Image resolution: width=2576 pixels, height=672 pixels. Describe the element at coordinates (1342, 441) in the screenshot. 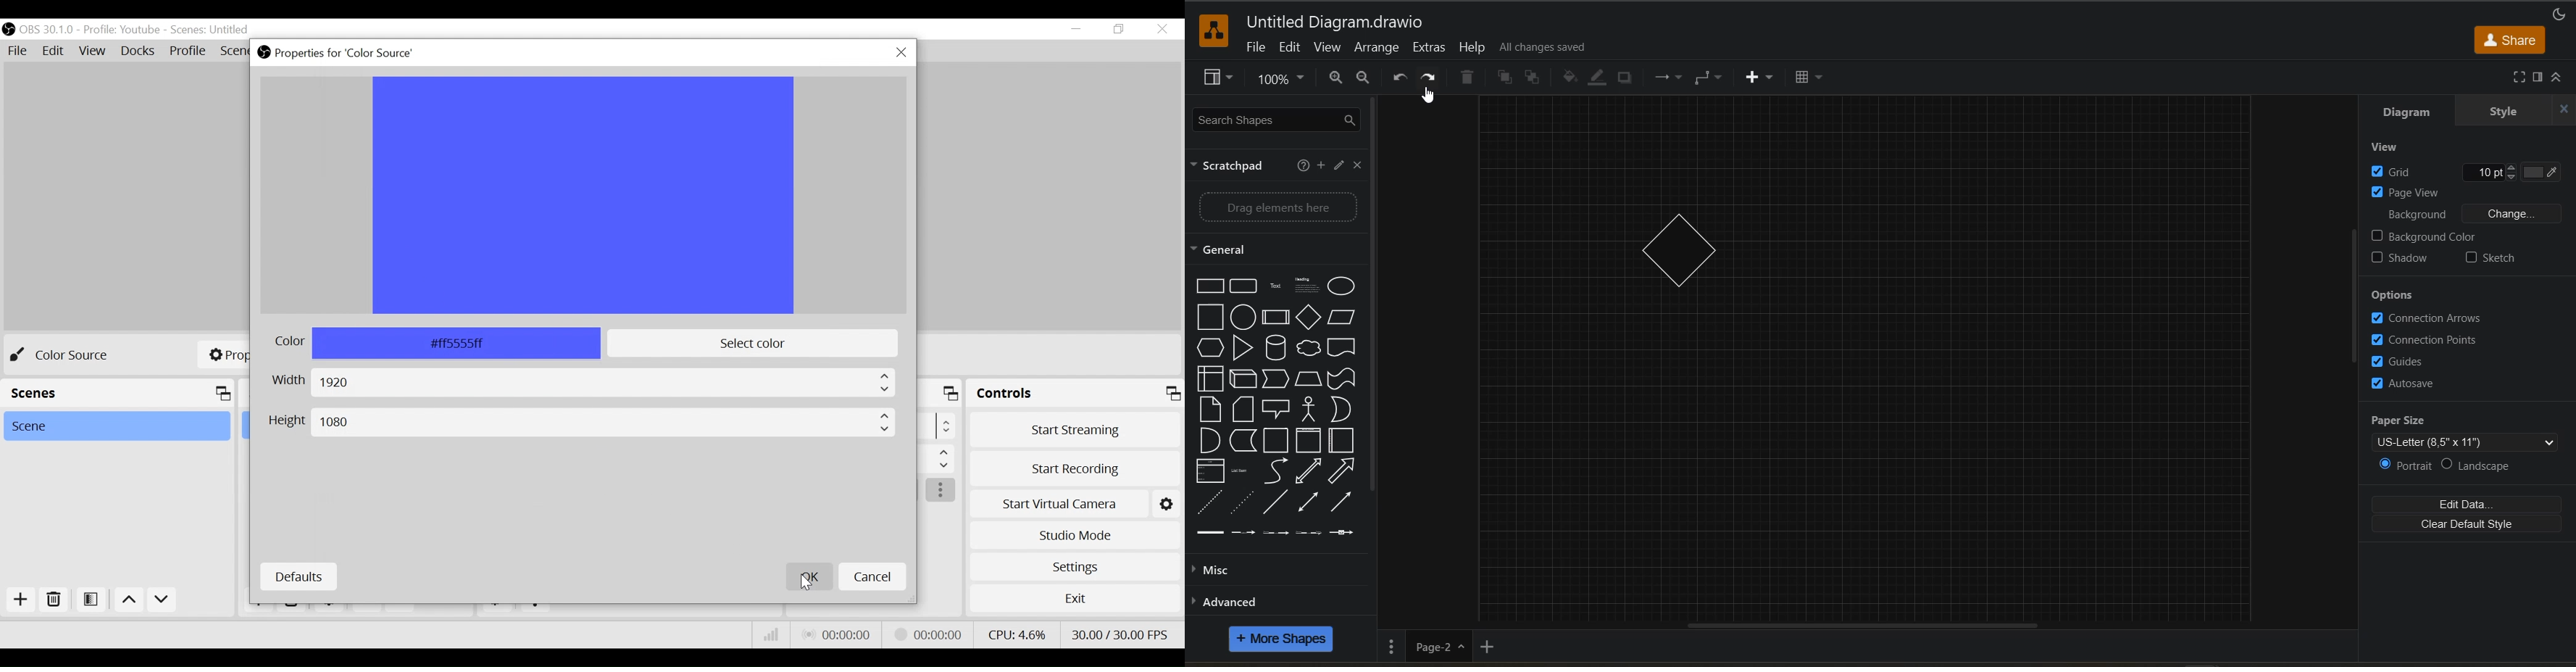

I see `horizontal container` at that location.